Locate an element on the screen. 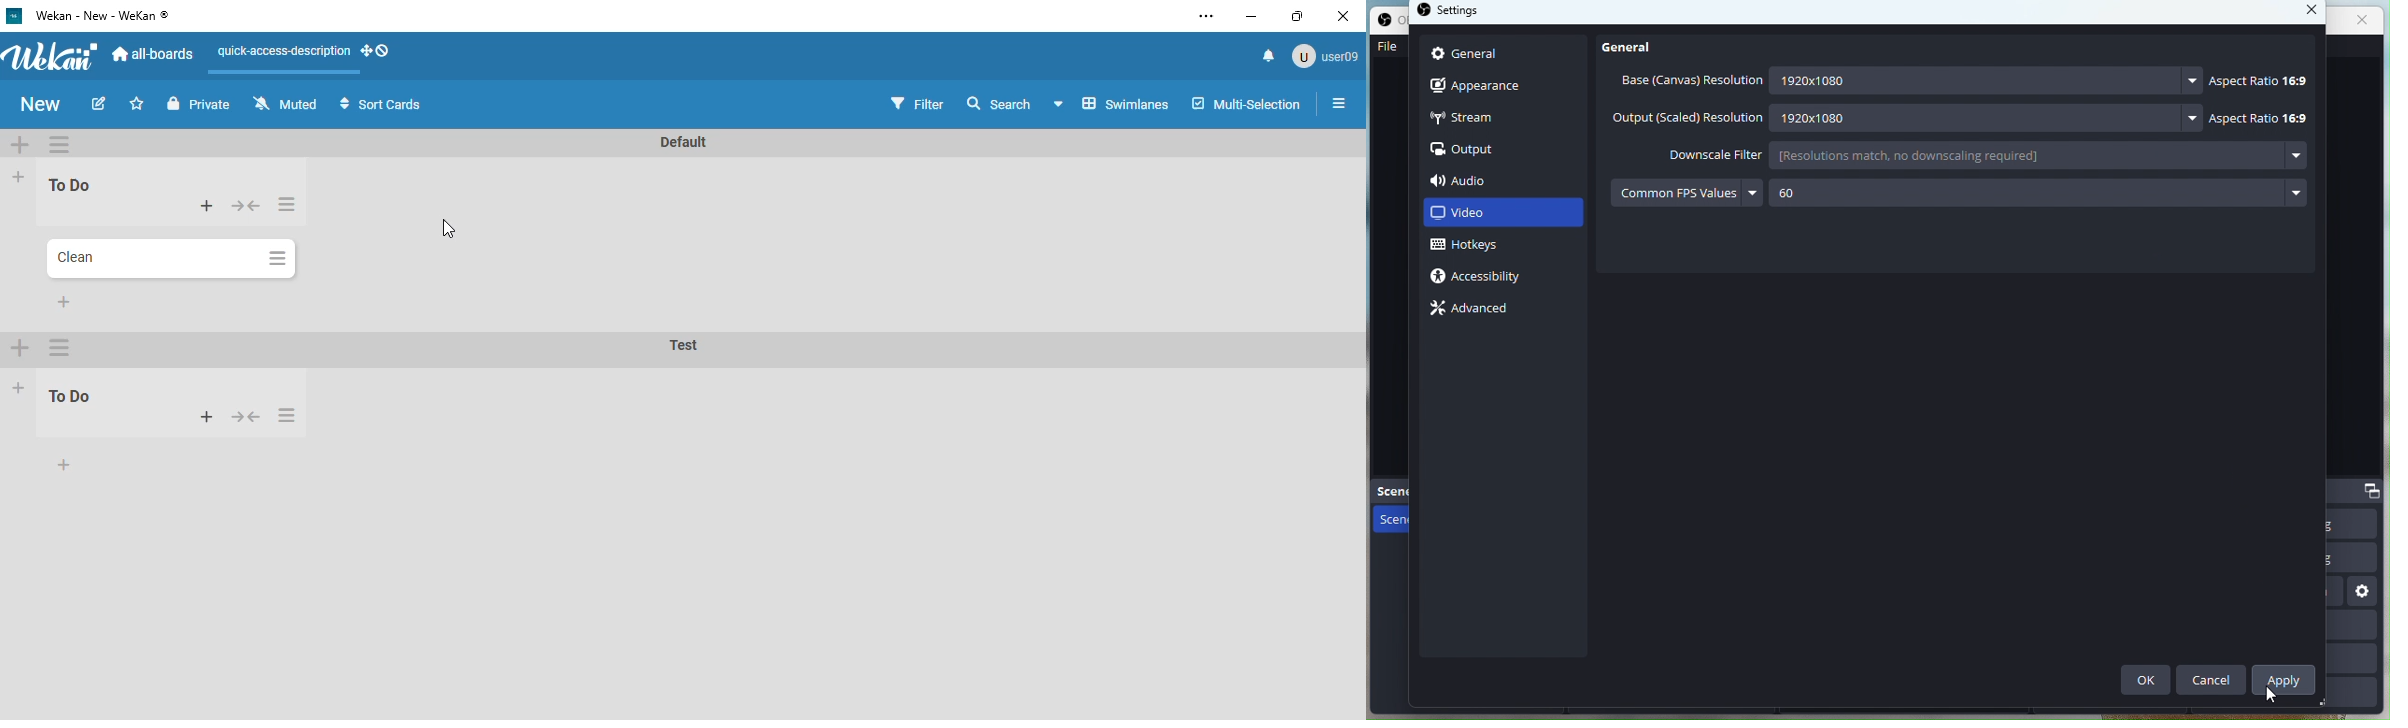 The width and height of the screenshot is (2408, 728). Output (scaled) resolution is located at coordinates (1689, 118).